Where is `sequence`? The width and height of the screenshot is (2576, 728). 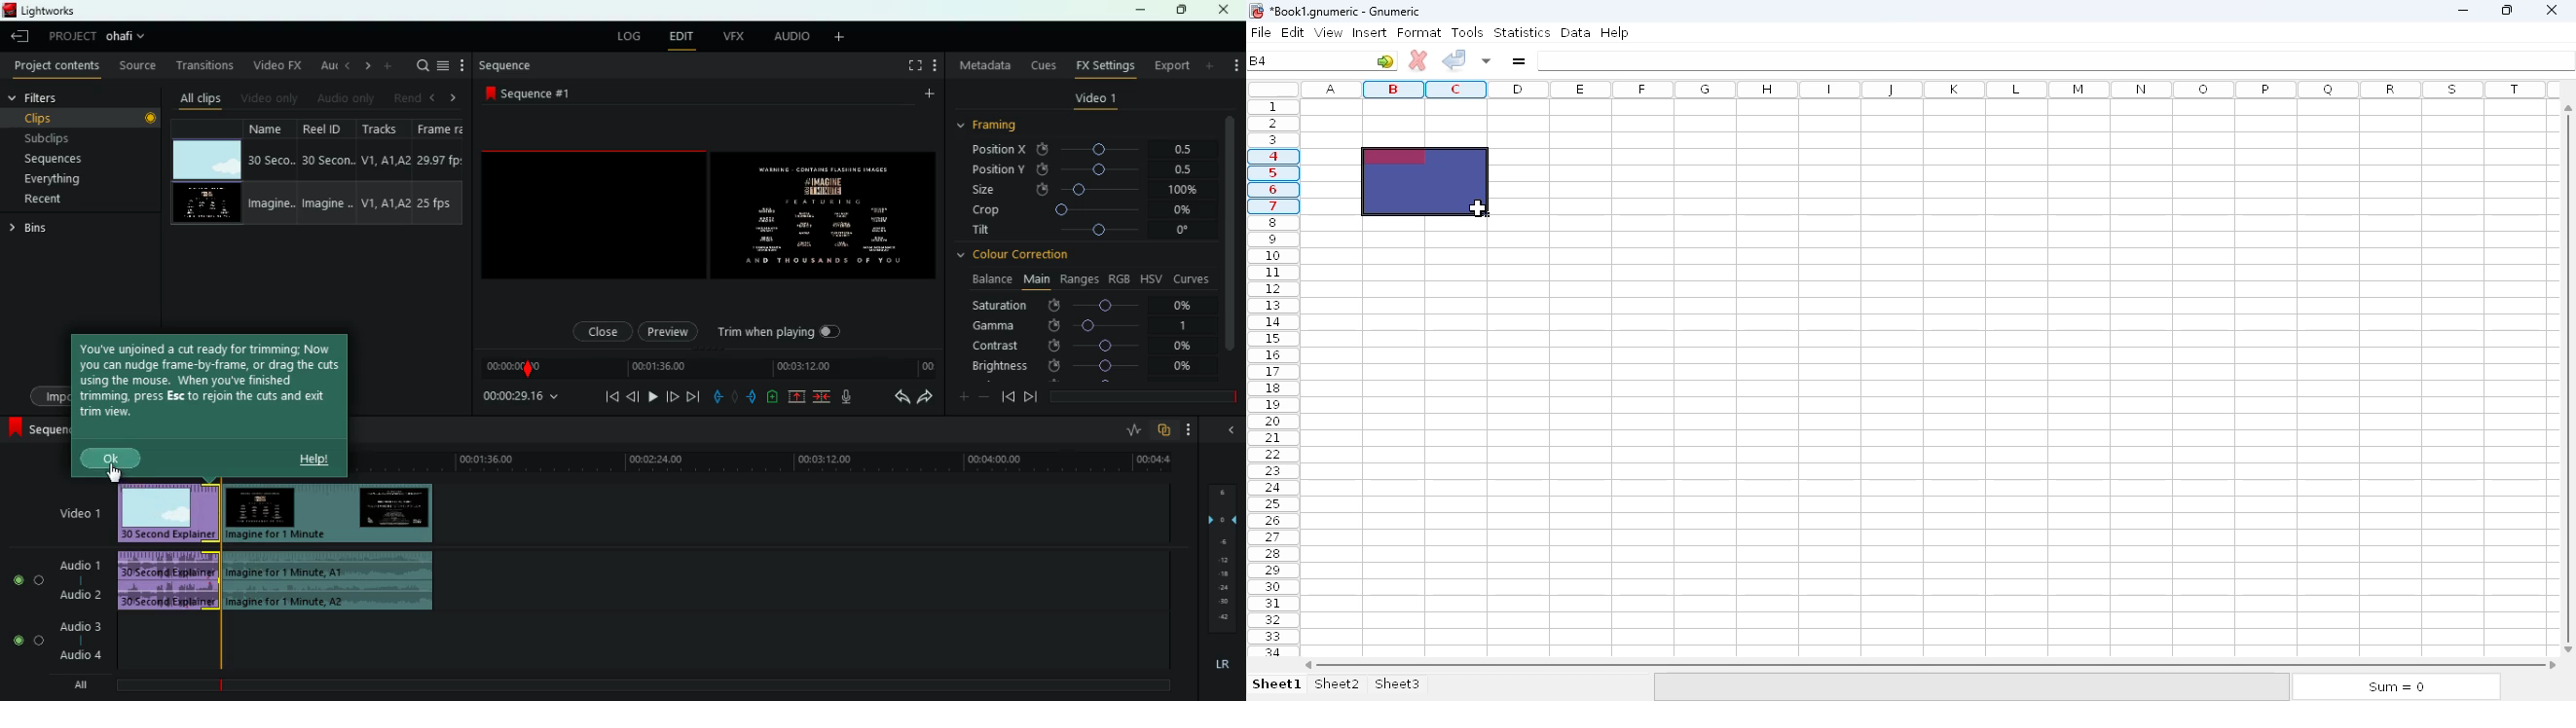 sequence is located at coordinates (38, 430).